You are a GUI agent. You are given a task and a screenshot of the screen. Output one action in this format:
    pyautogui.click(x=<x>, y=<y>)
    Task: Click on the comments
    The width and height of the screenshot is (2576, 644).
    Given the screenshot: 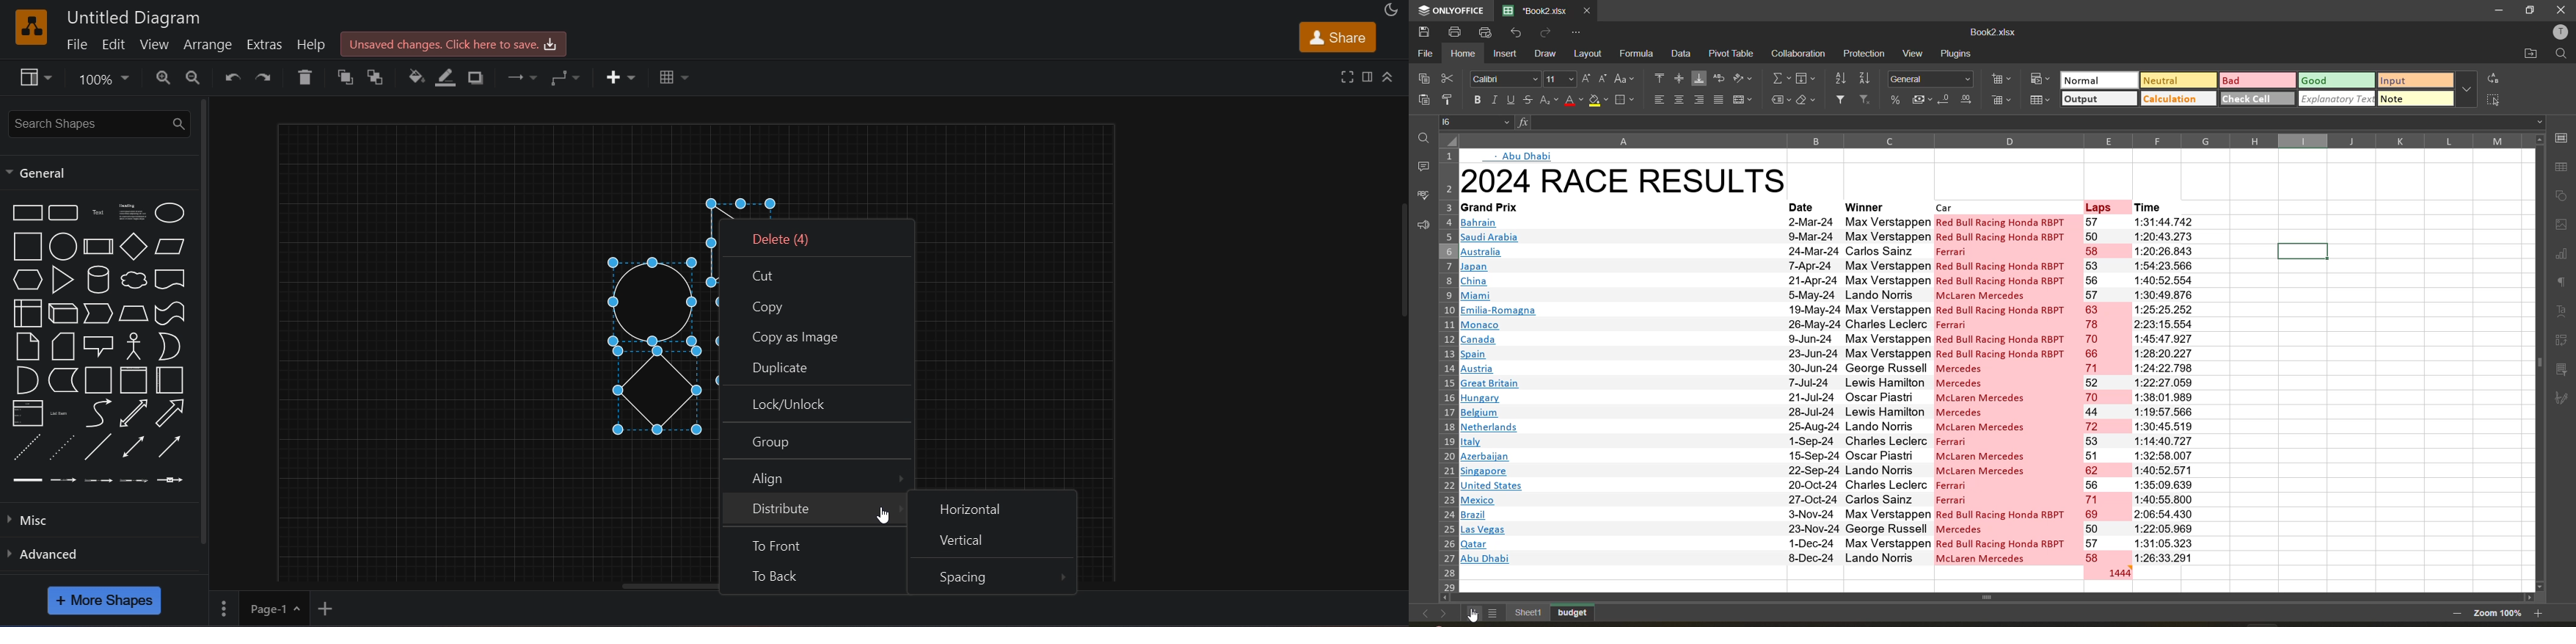 What is the action you would take?
    pyautogui.click(x=1424, y=164)
    